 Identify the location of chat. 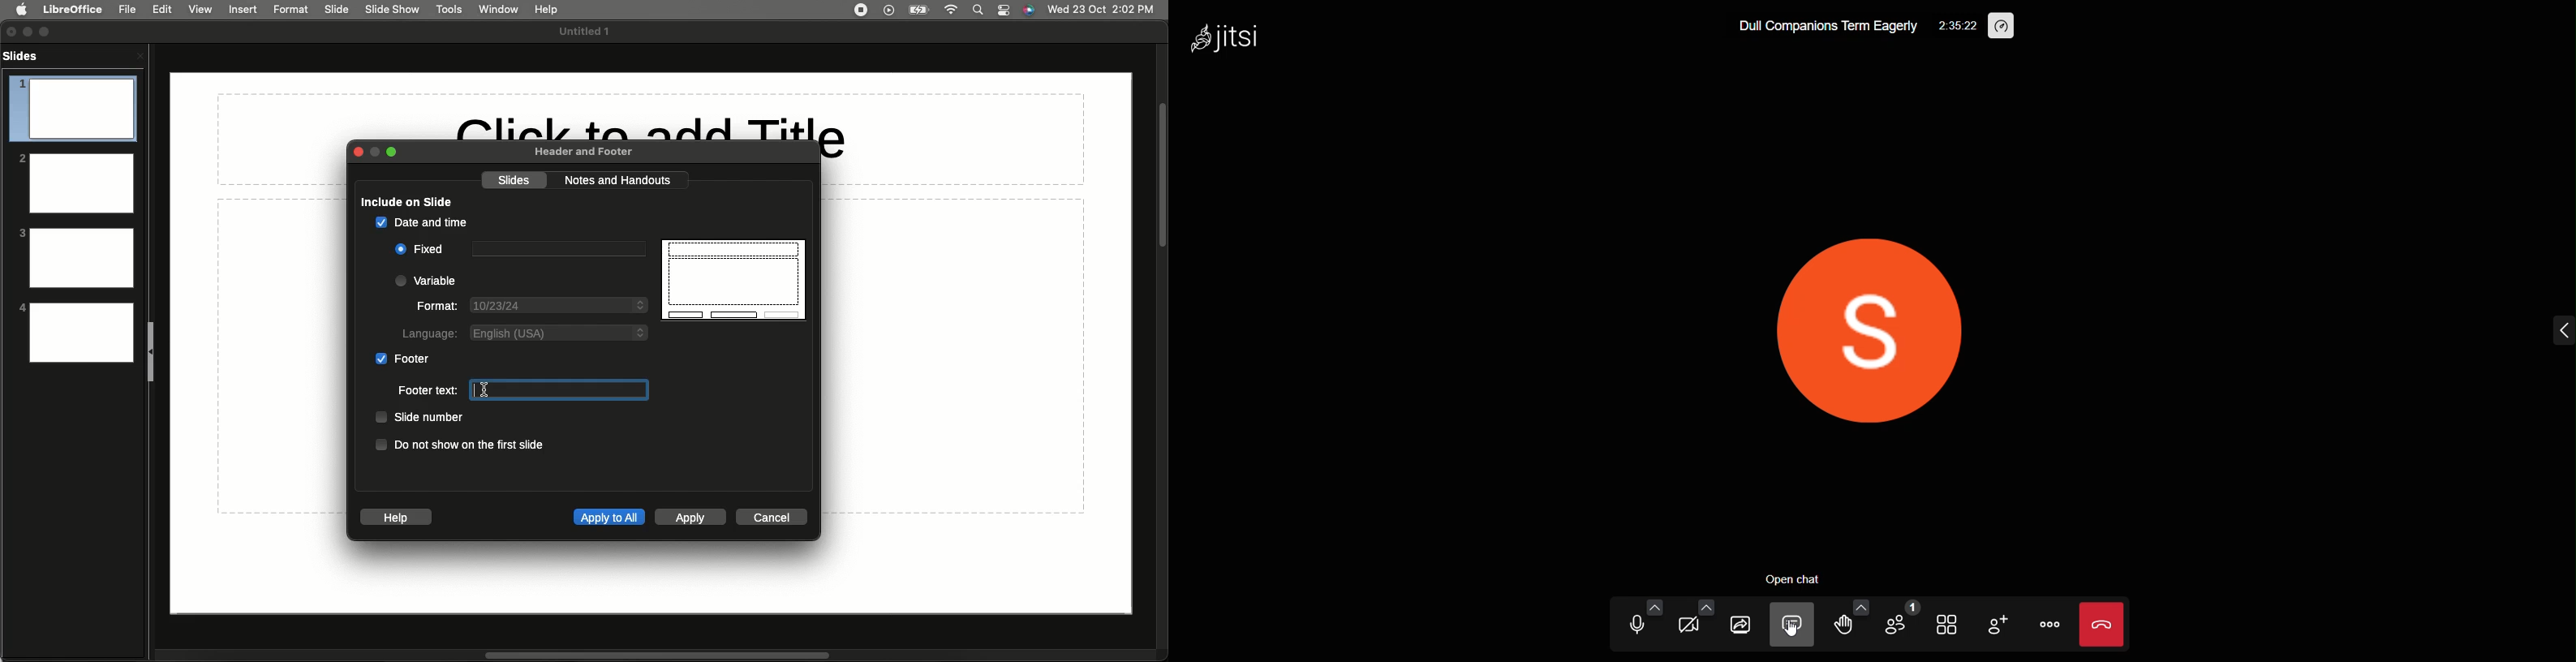
(1794, 624).